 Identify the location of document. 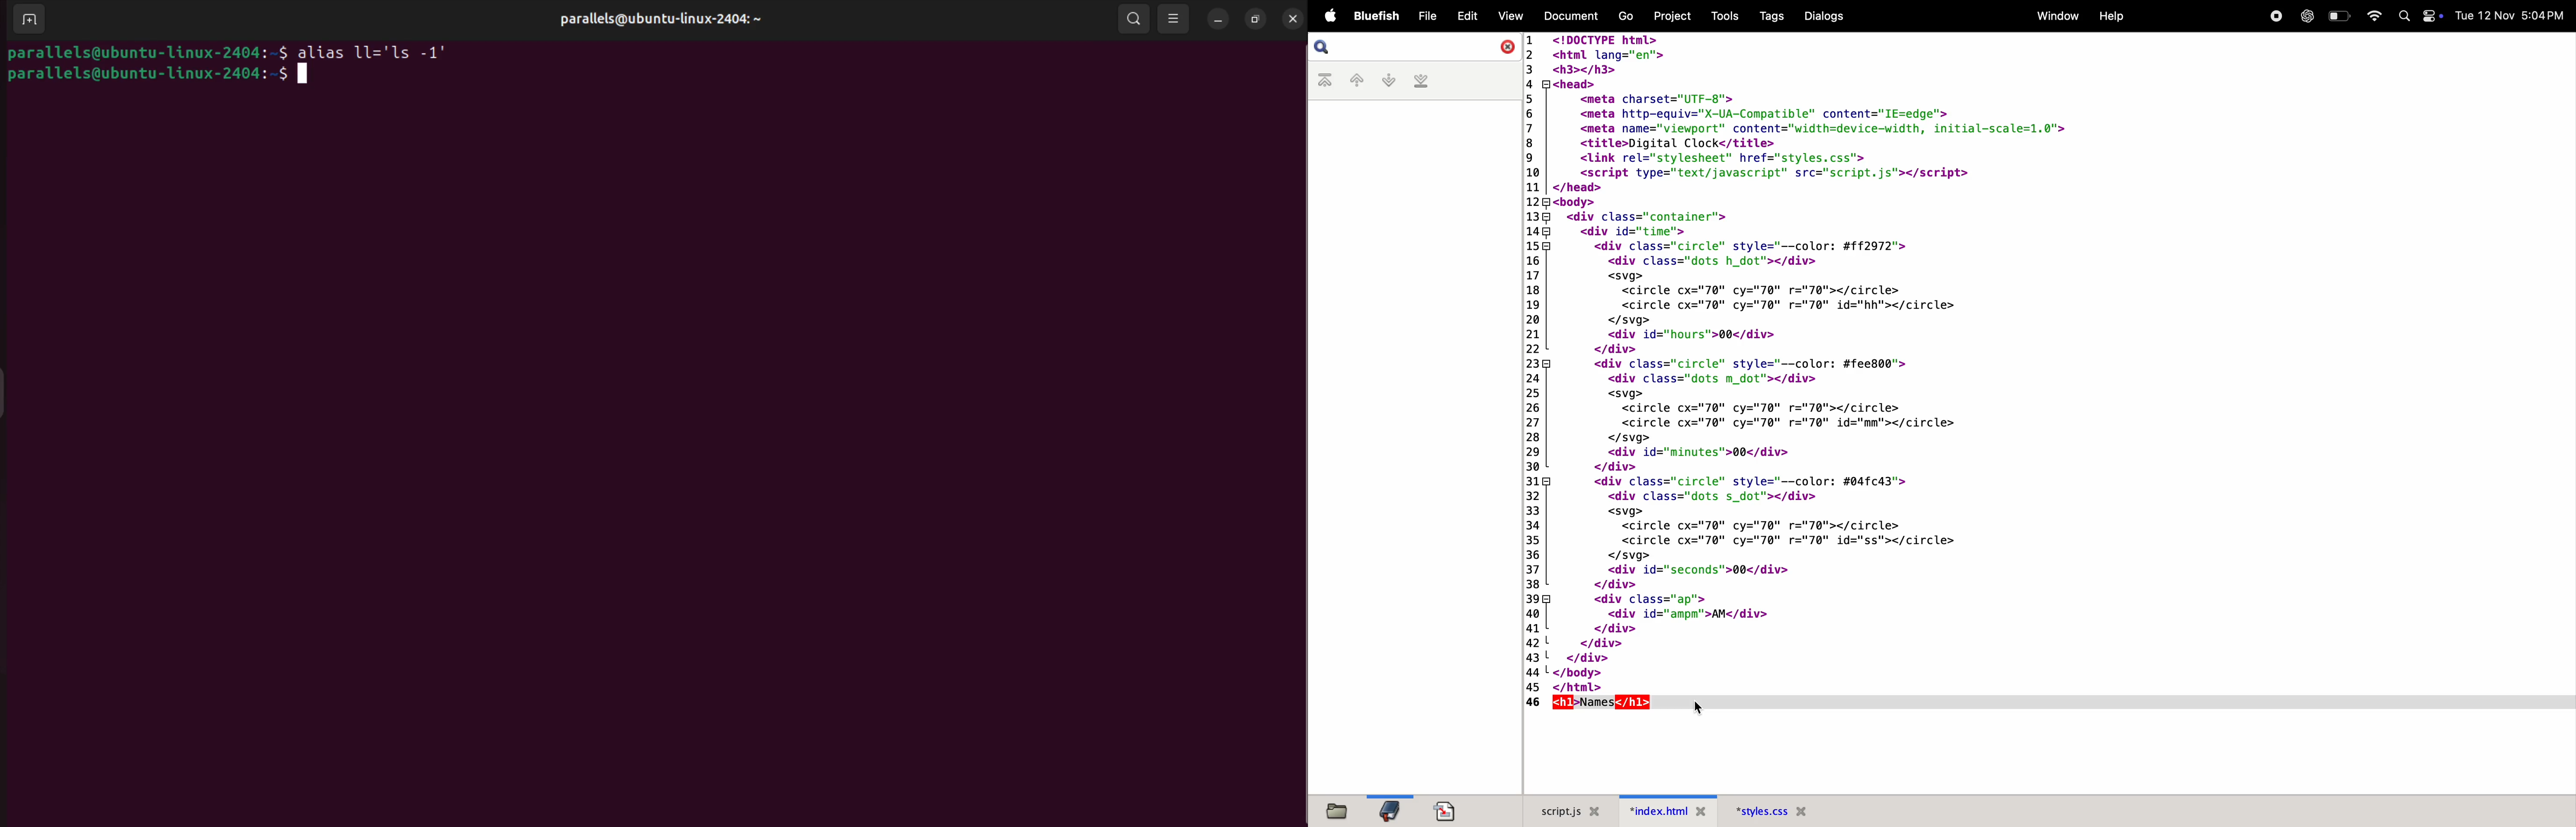
(1448, 809).